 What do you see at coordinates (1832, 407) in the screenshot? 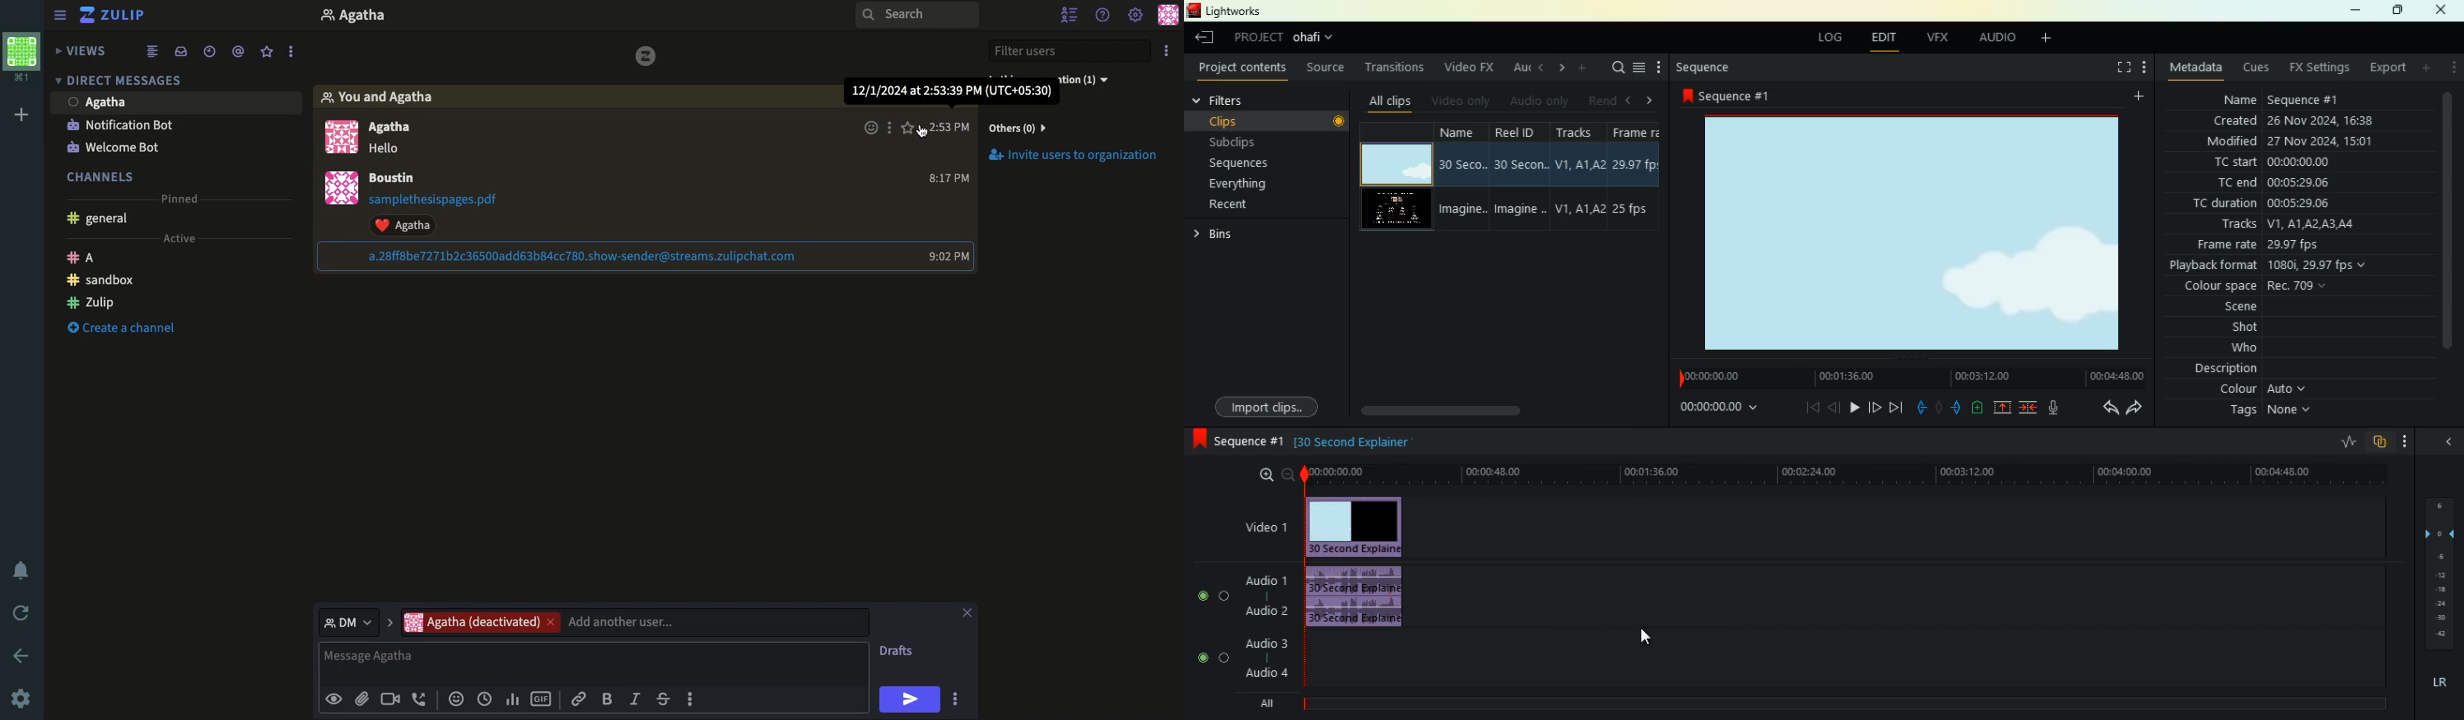
I see `back` at bounding box center [1832, 407].